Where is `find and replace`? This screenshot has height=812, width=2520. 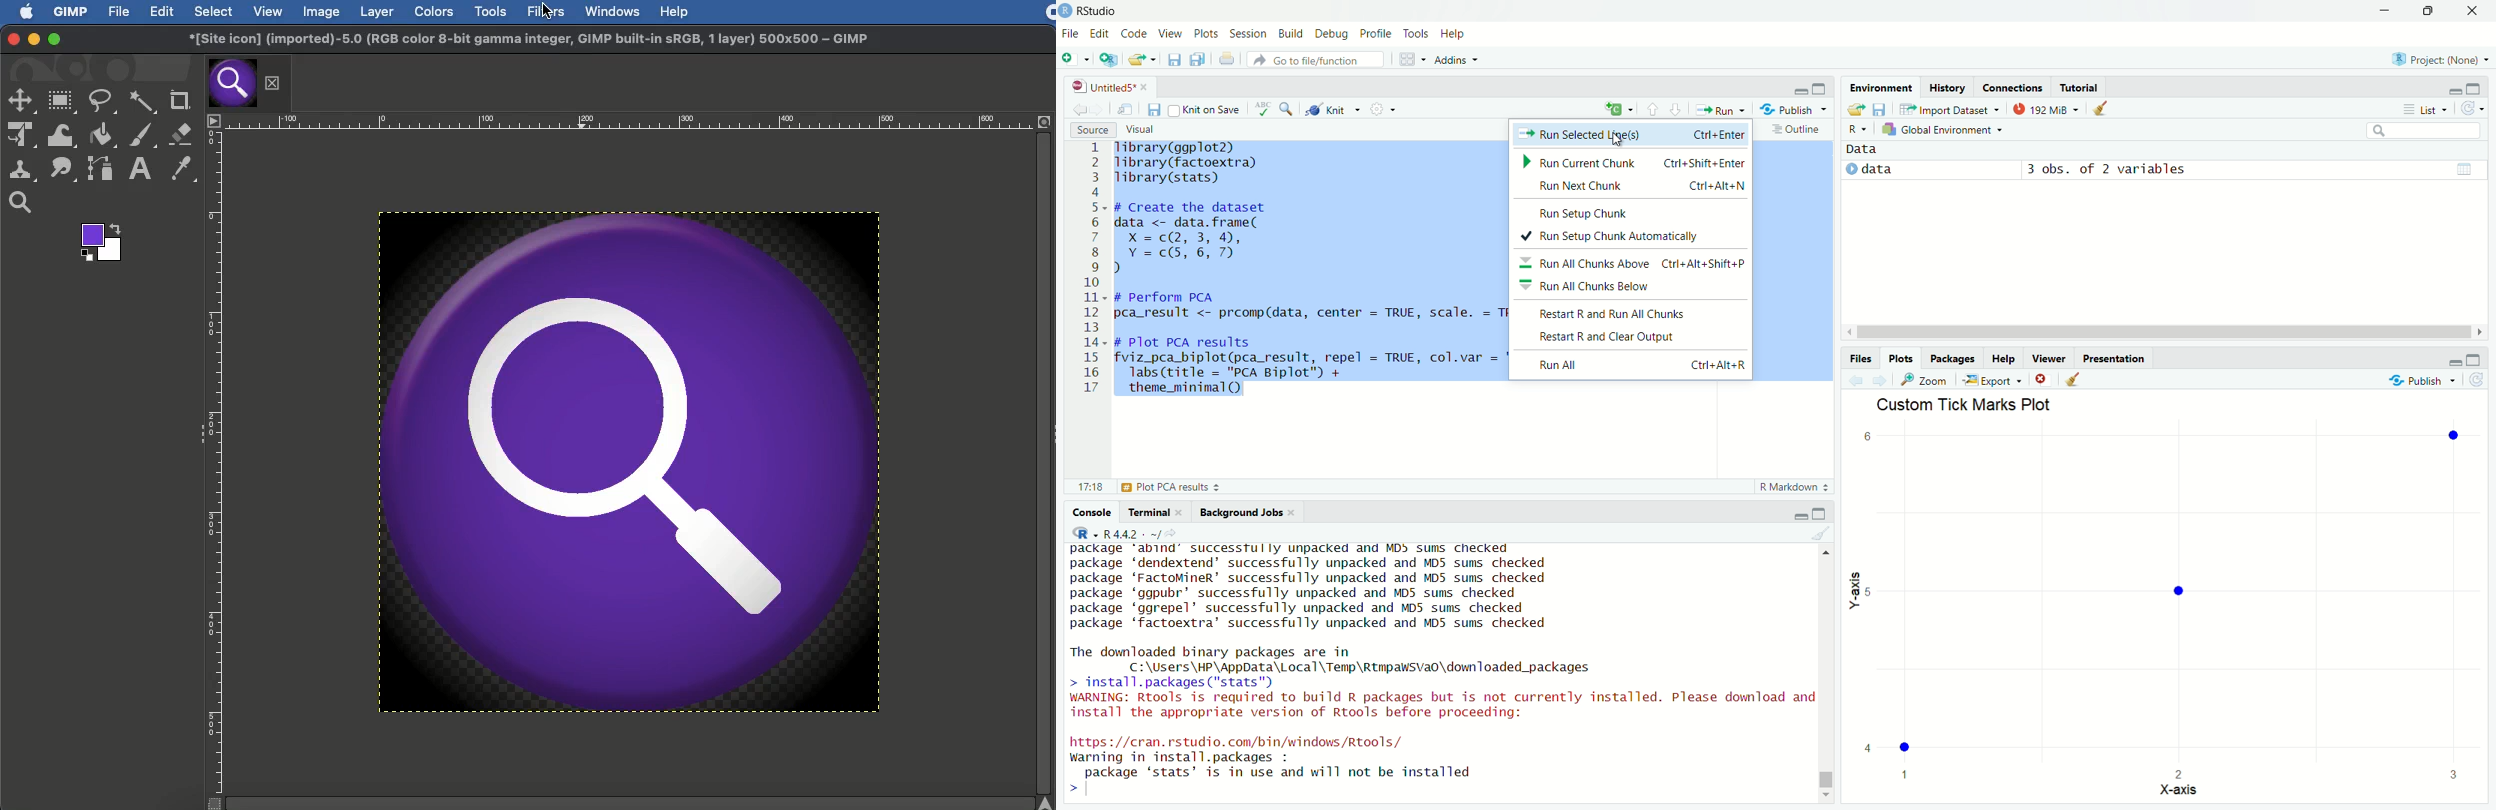 find and replace is located at coordinates (1290, 109).